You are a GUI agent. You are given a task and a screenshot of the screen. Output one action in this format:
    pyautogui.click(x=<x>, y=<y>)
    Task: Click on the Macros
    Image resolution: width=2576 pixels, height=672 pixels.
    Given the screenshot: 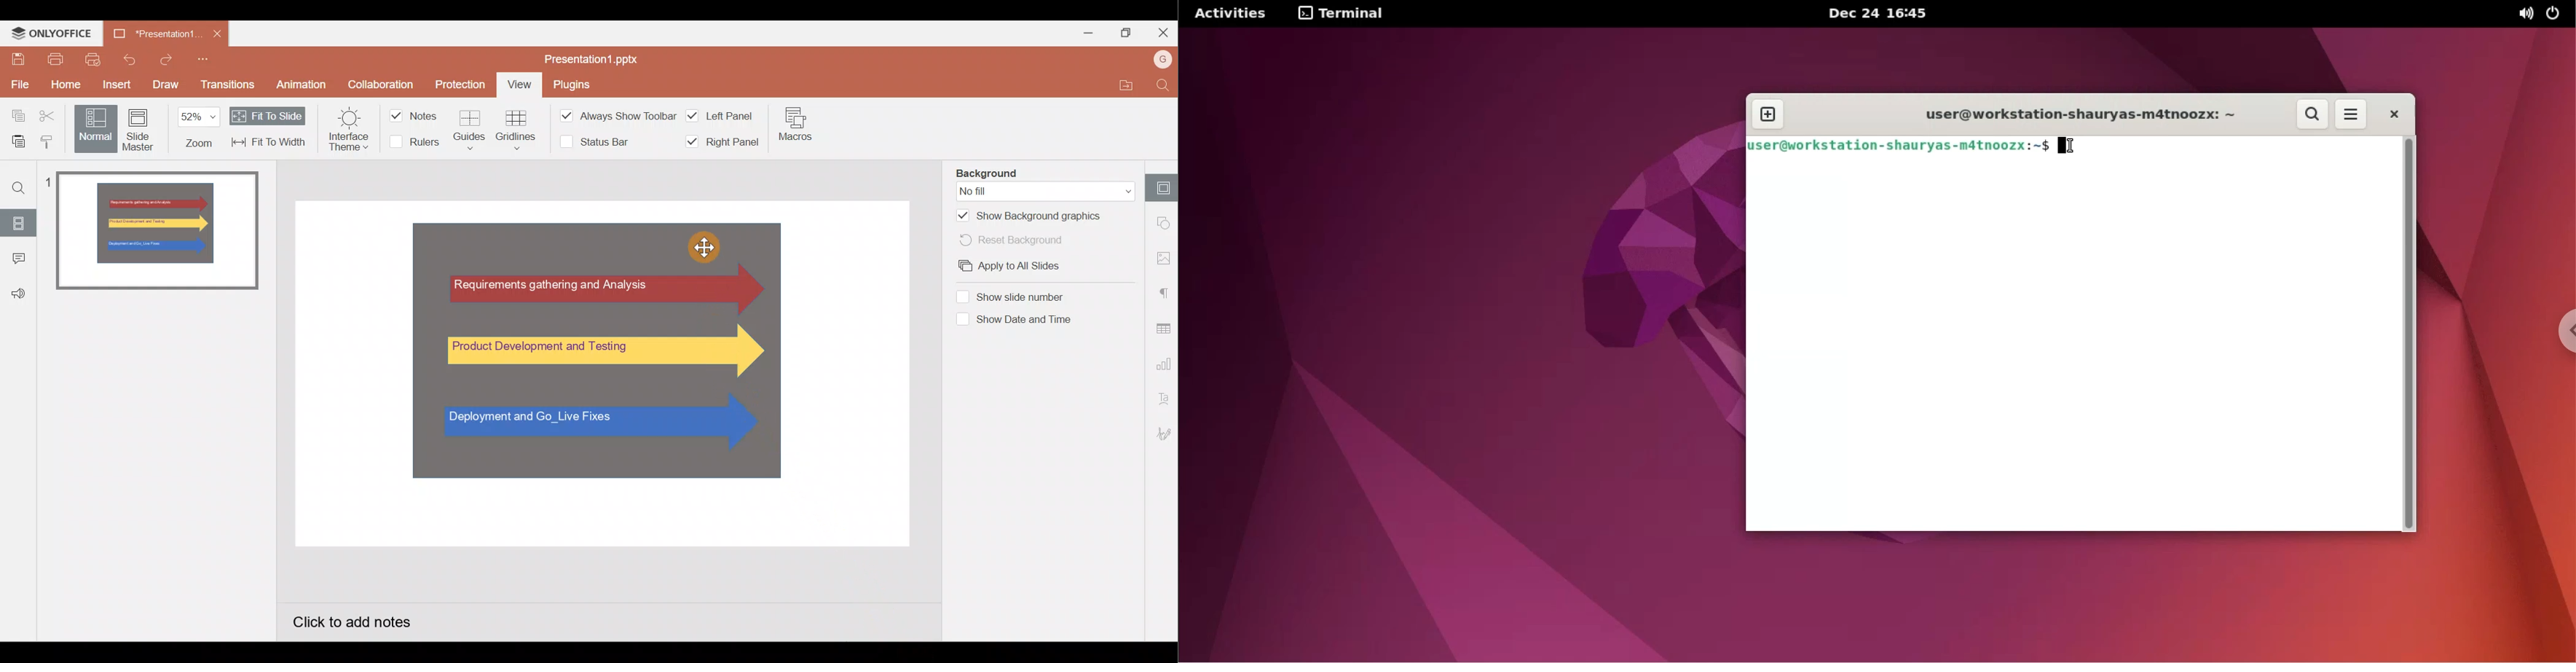 What is the action you would take?
    pyautogui.click(x=797, y=124)
    